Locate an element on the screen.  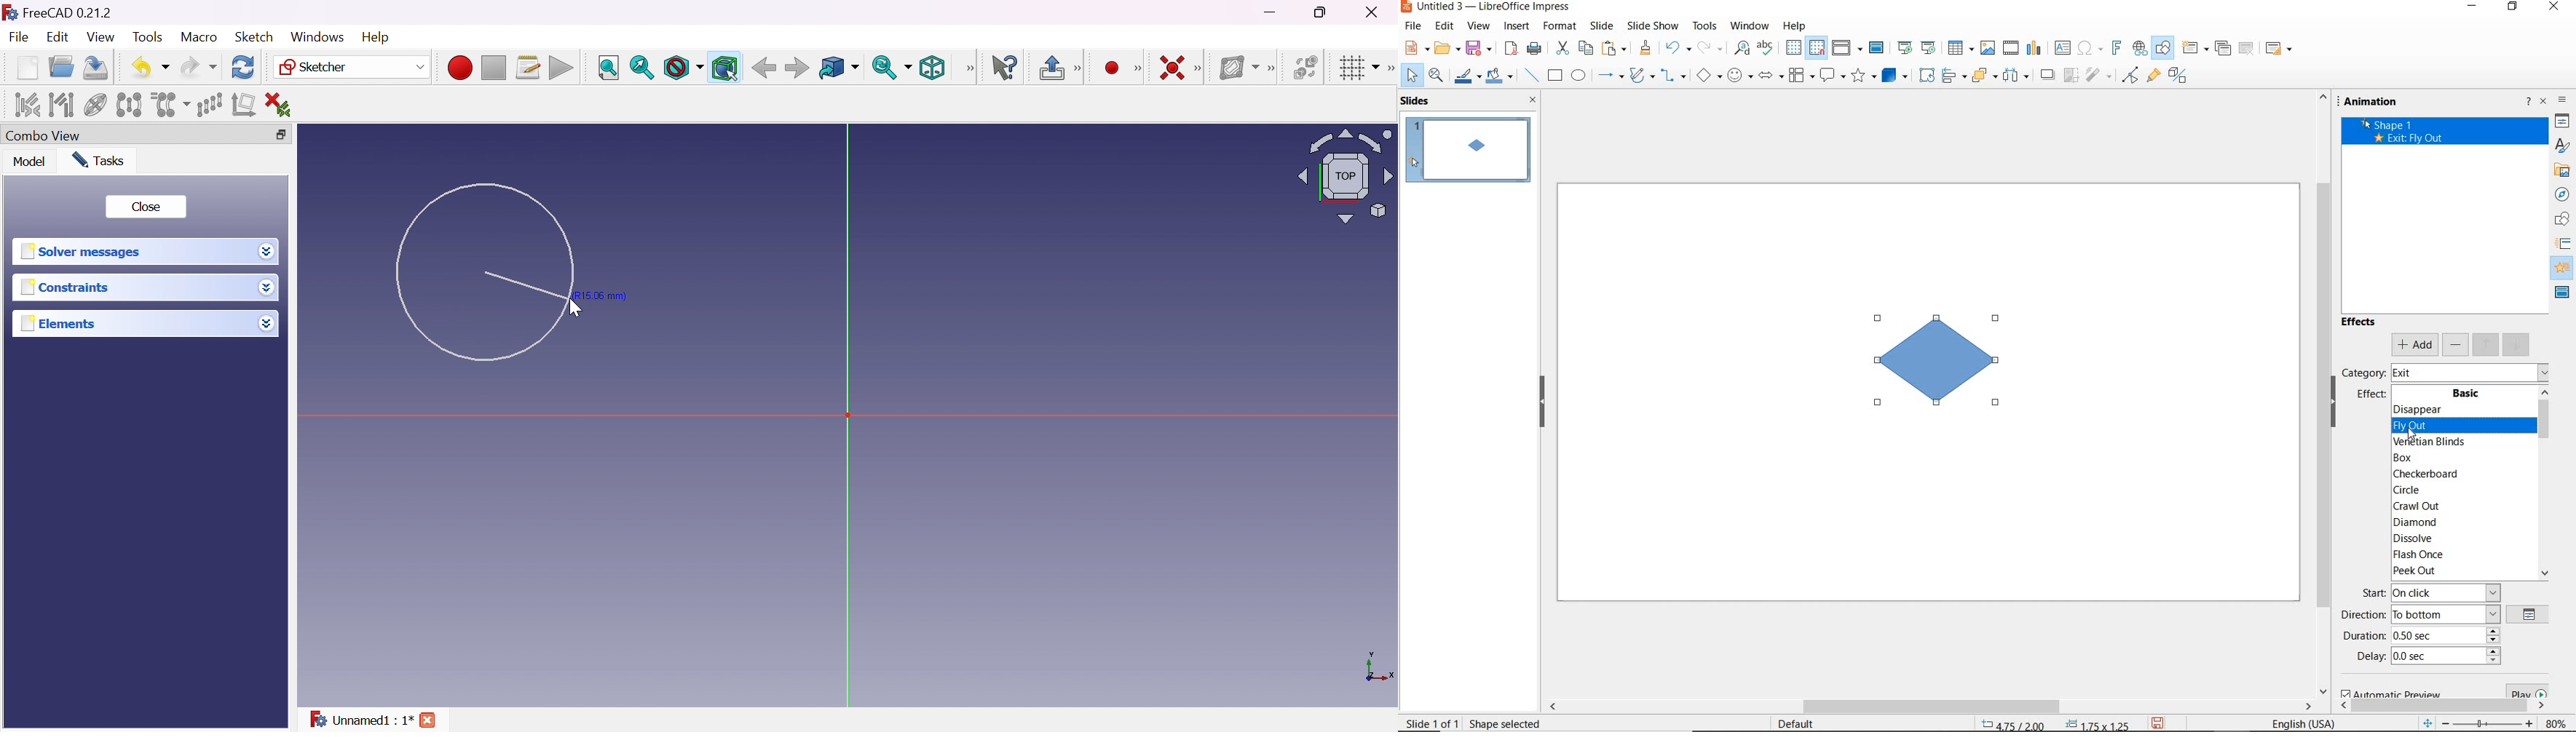
file name is located at coordinates (1487, 7).